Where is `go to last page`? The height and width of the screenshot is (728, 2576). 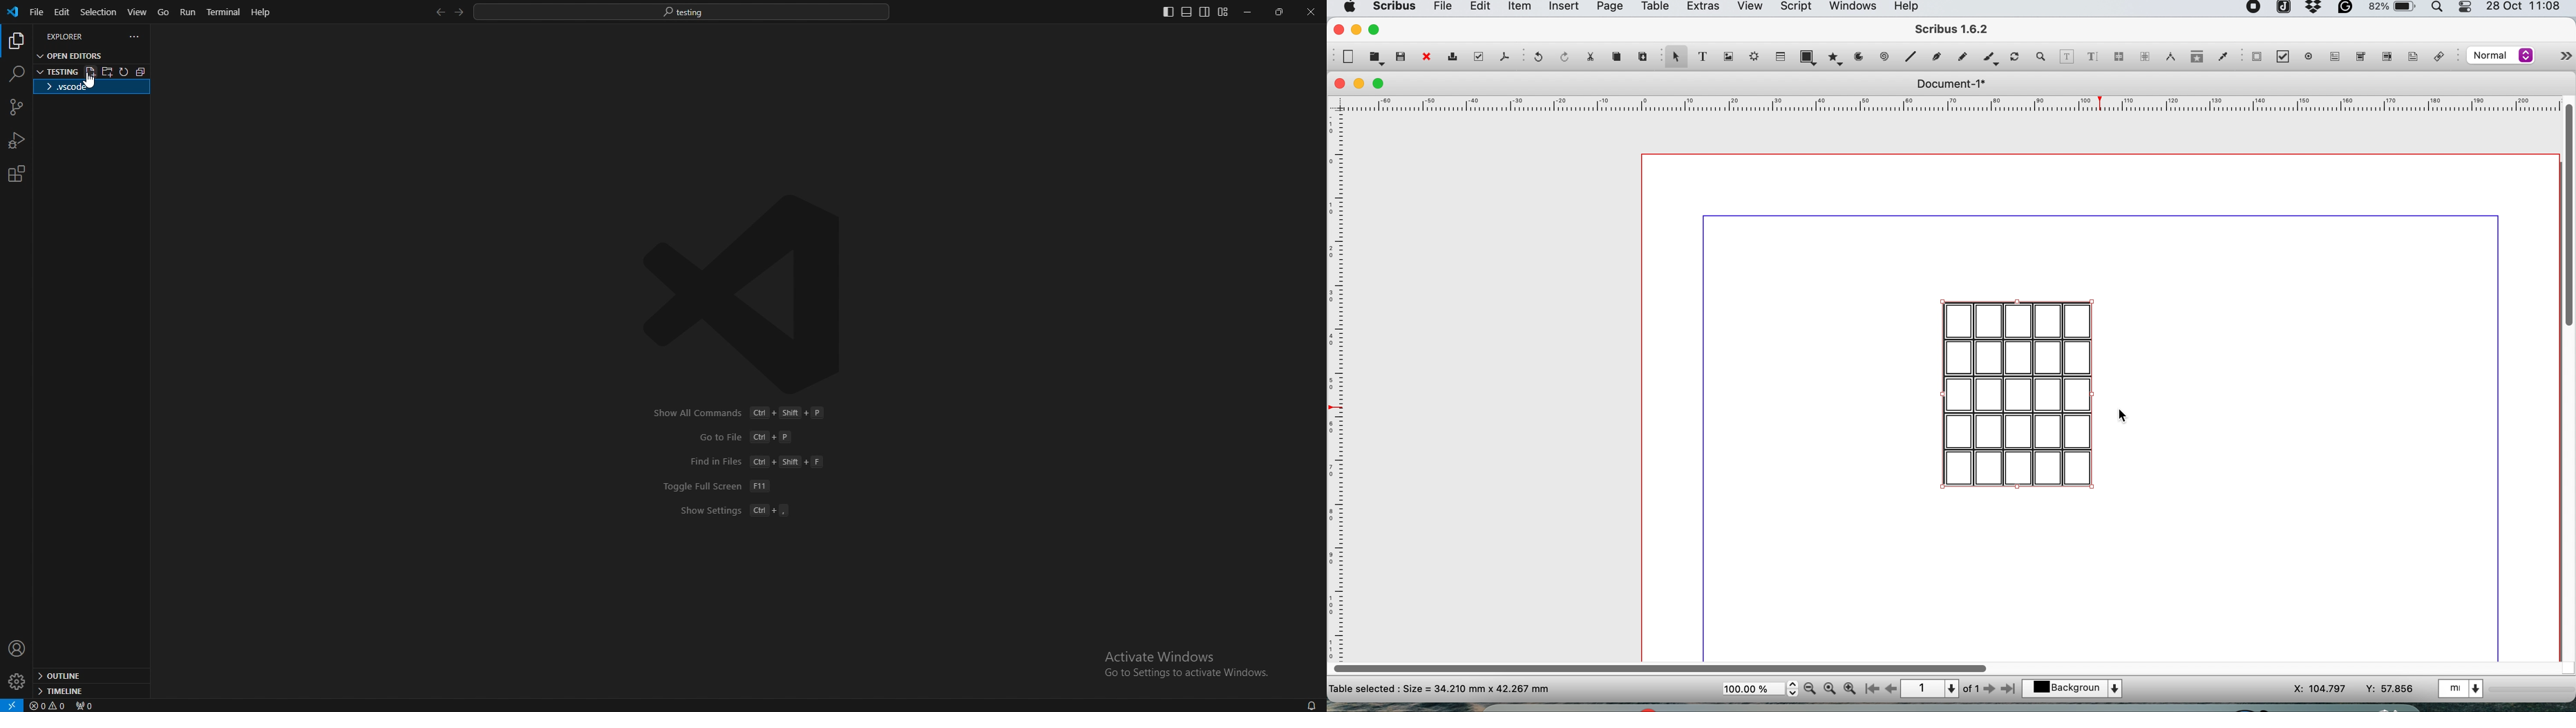
go to last page is located at coordinates (2011, 688).